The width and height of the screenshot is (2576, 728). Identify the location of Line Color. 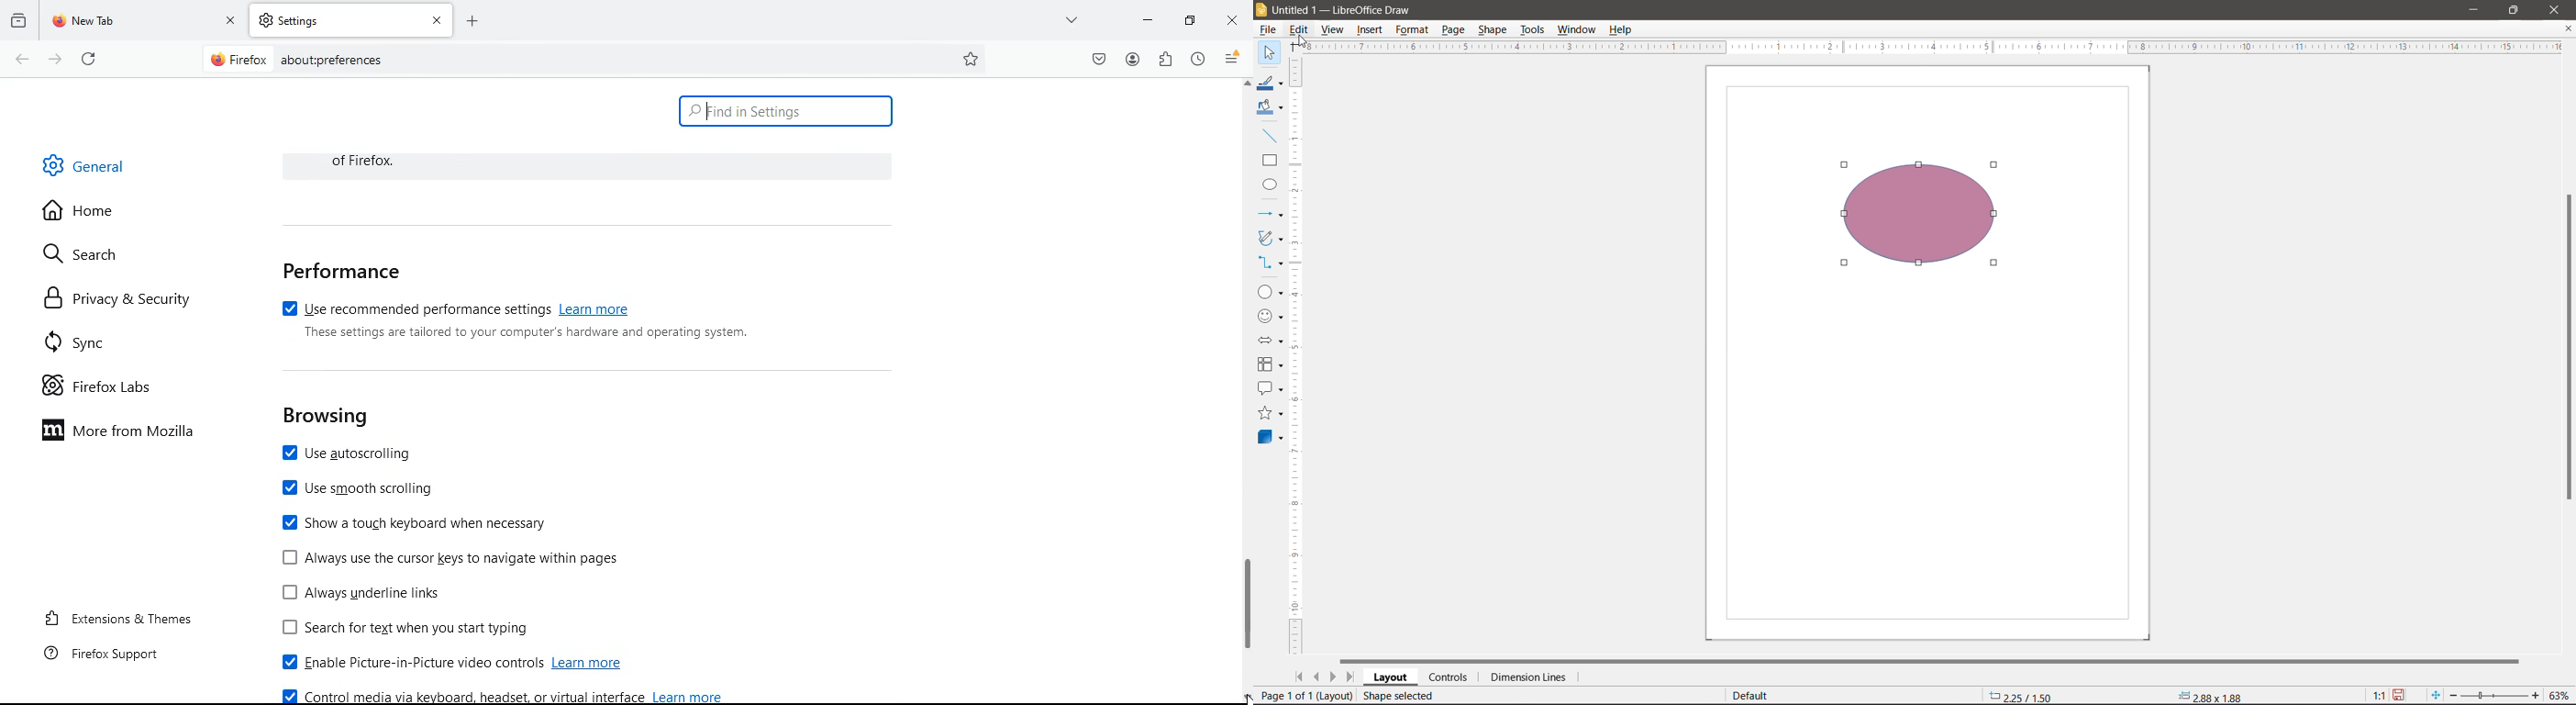
(1270, 81).